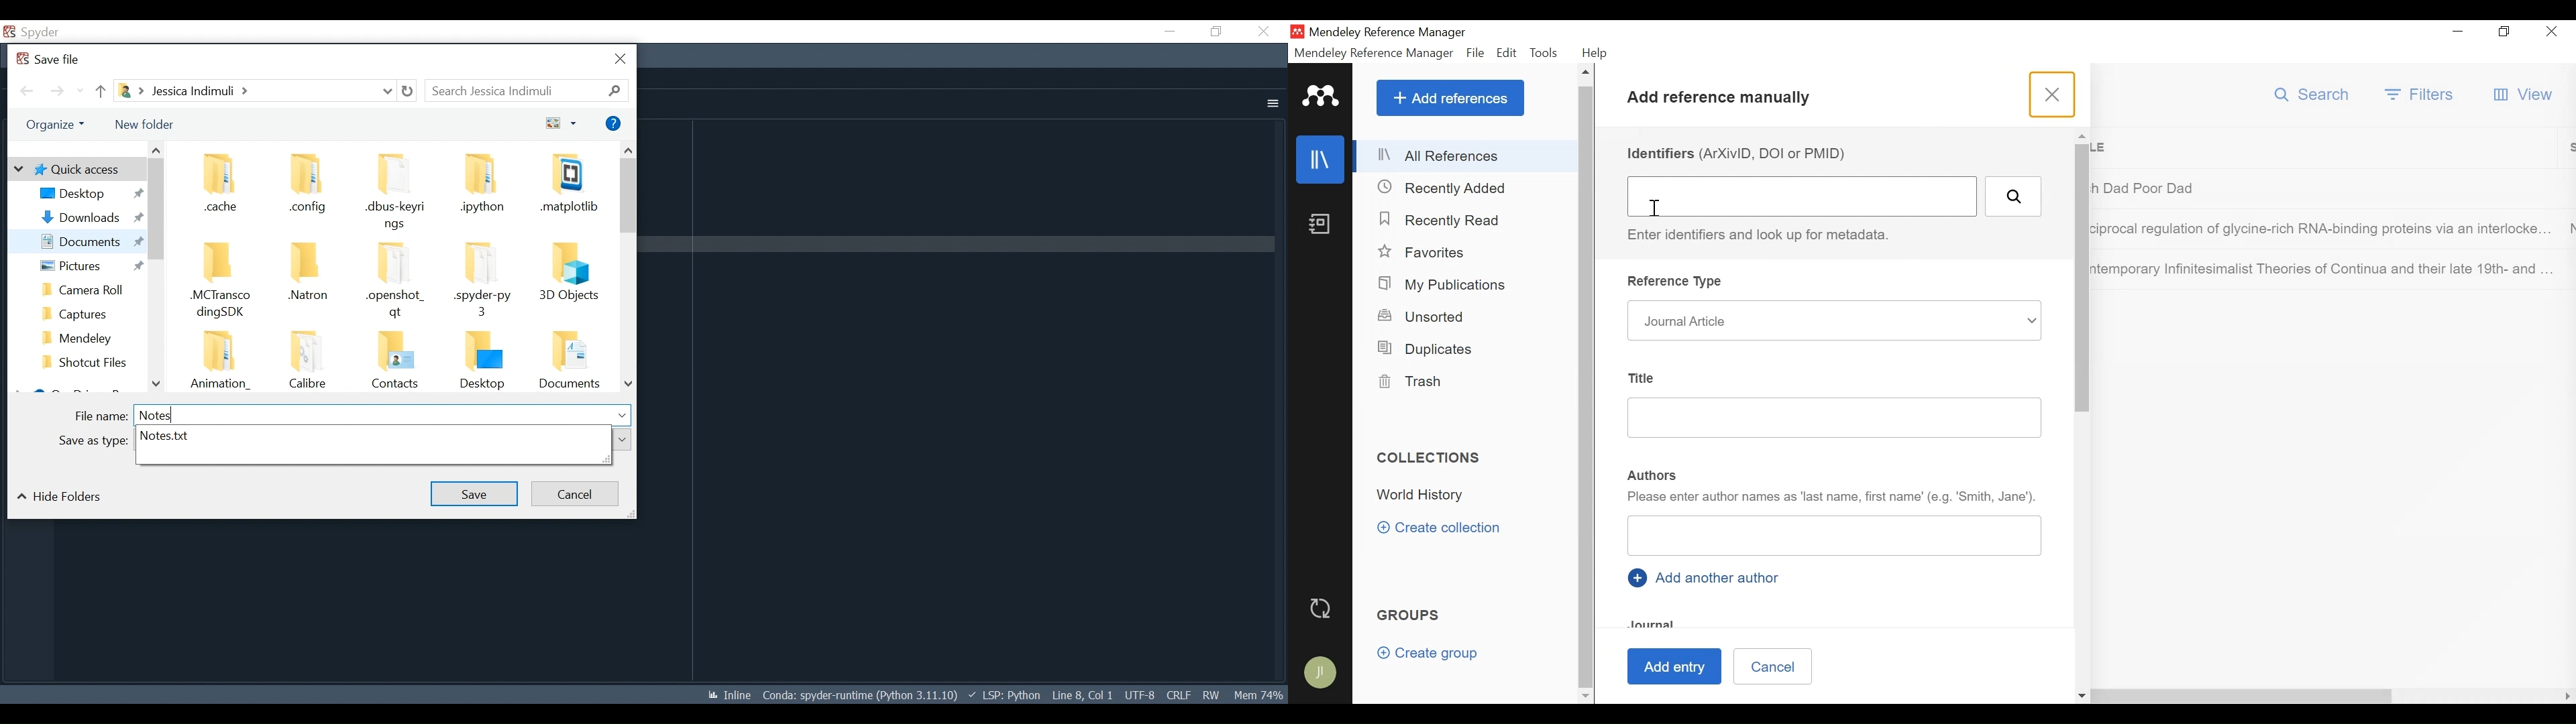 Image resolution: width=2576 pixels, height=728 pixels. I want to click on Restore, so click(2504, 33).